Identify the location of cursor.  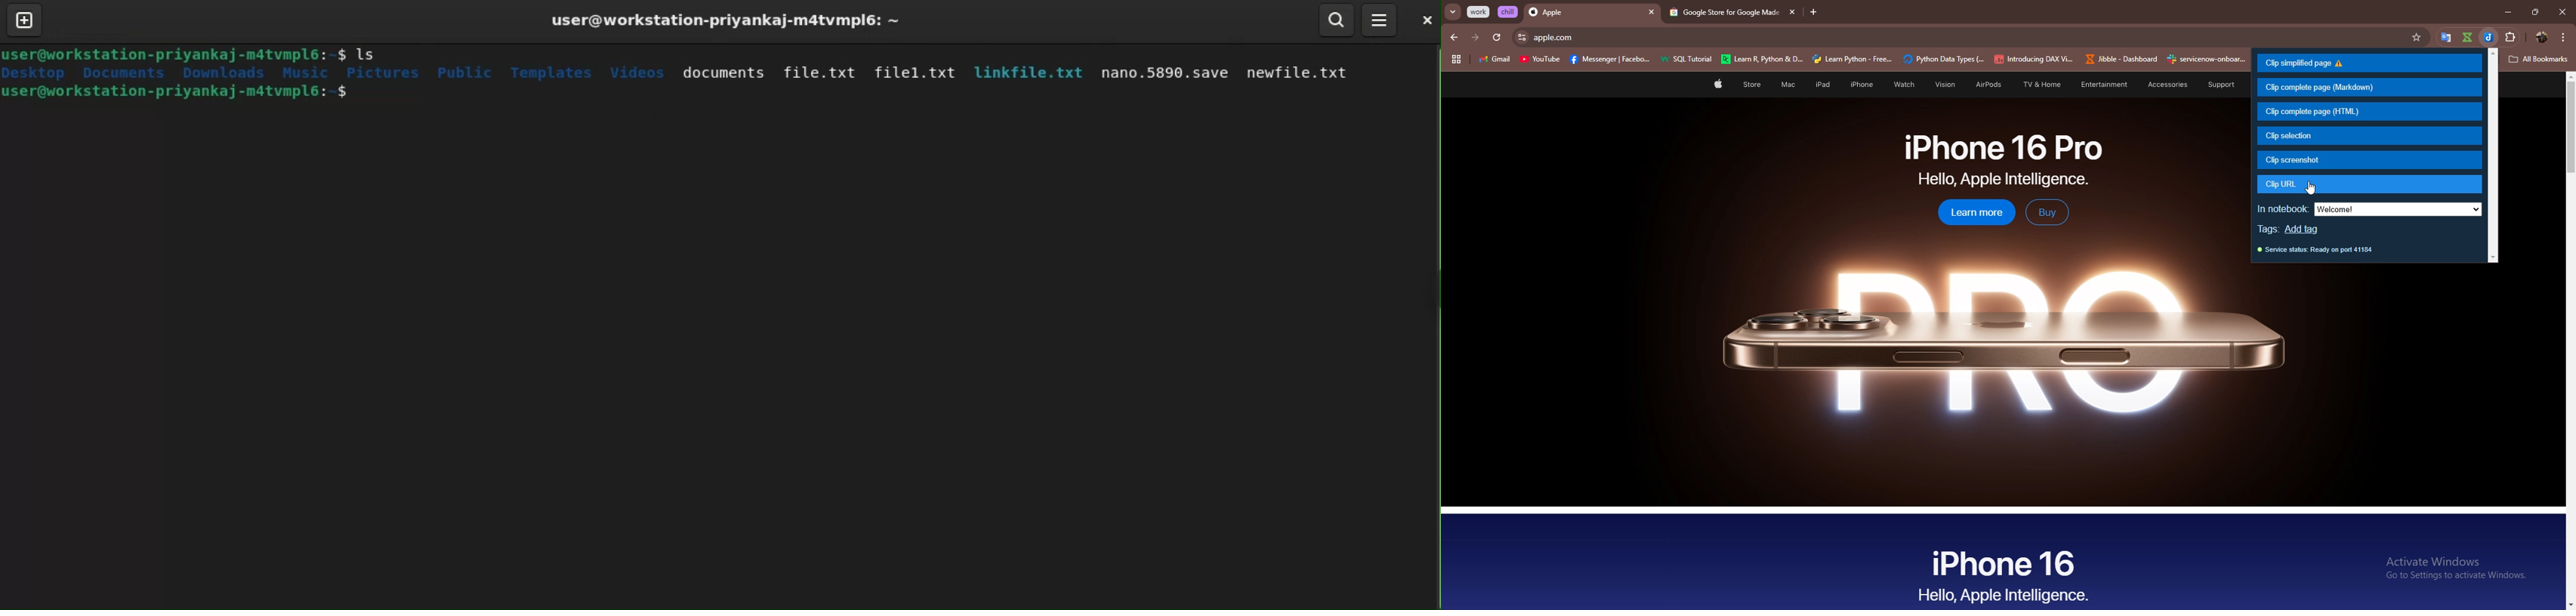
(2312, 189).